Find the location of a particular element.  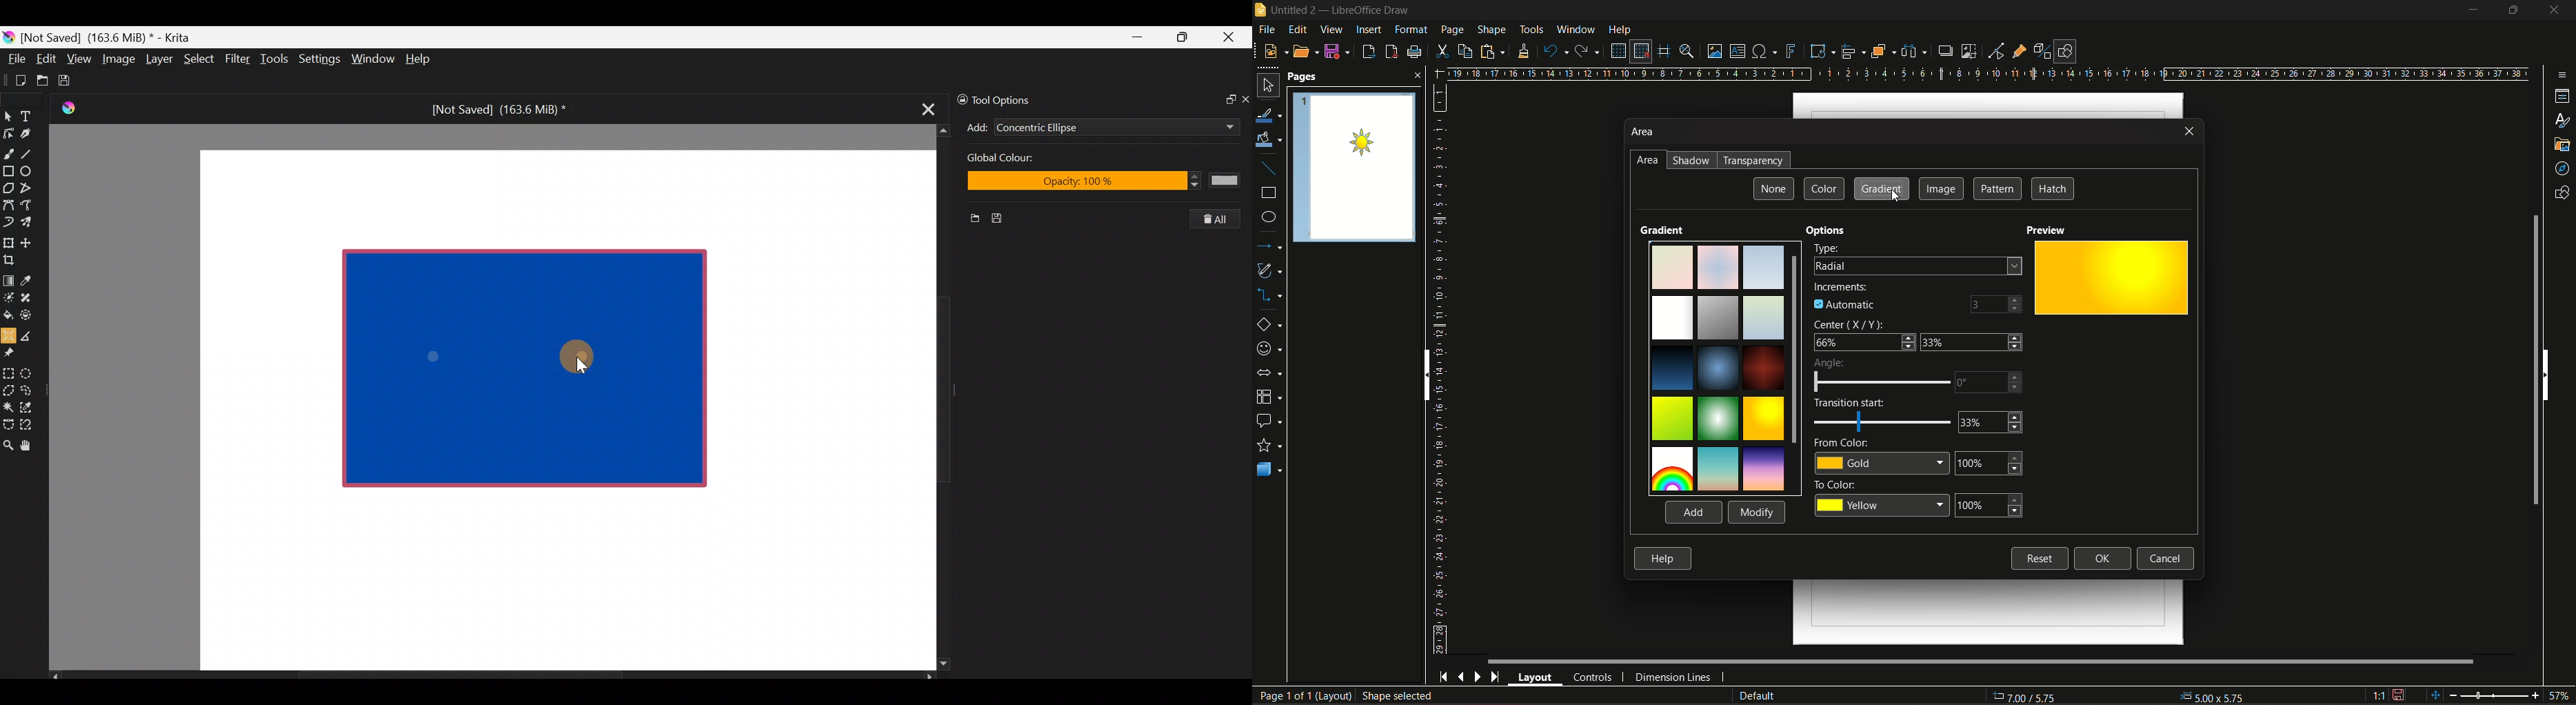

Close docker is located at coordinates (1245, 99).